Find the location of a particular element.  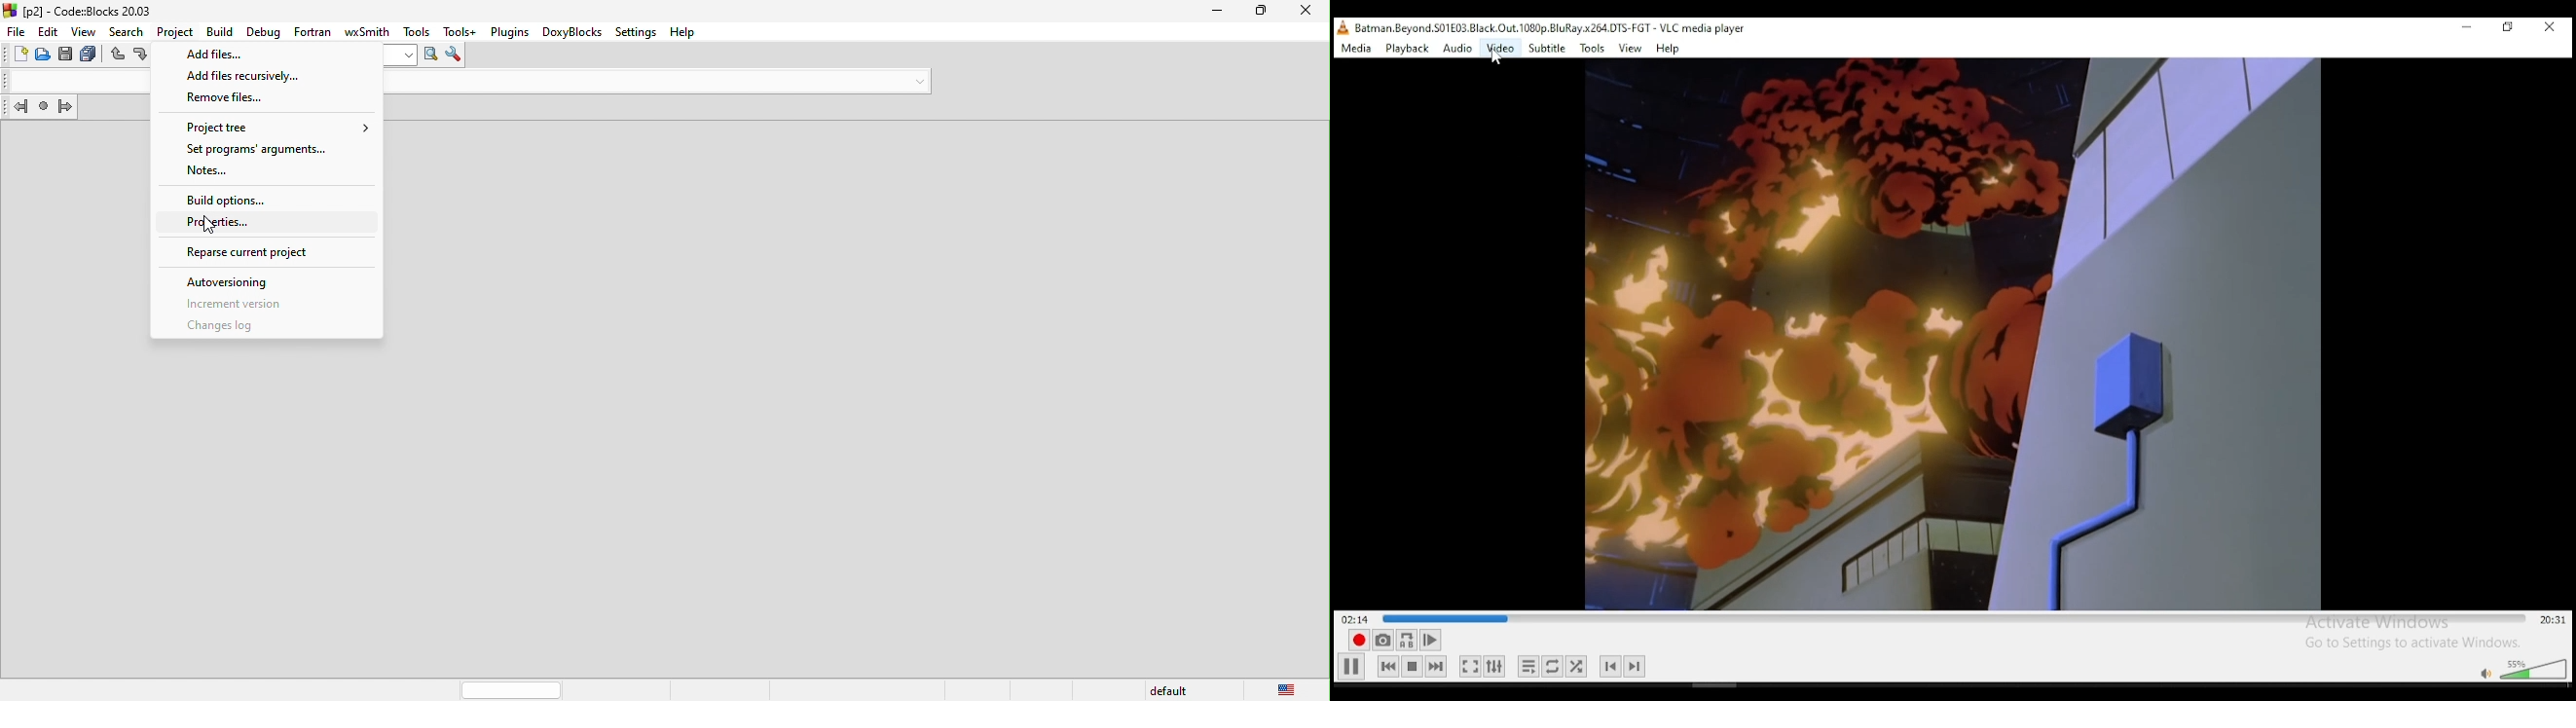

save is located at coordinates (67, 55).